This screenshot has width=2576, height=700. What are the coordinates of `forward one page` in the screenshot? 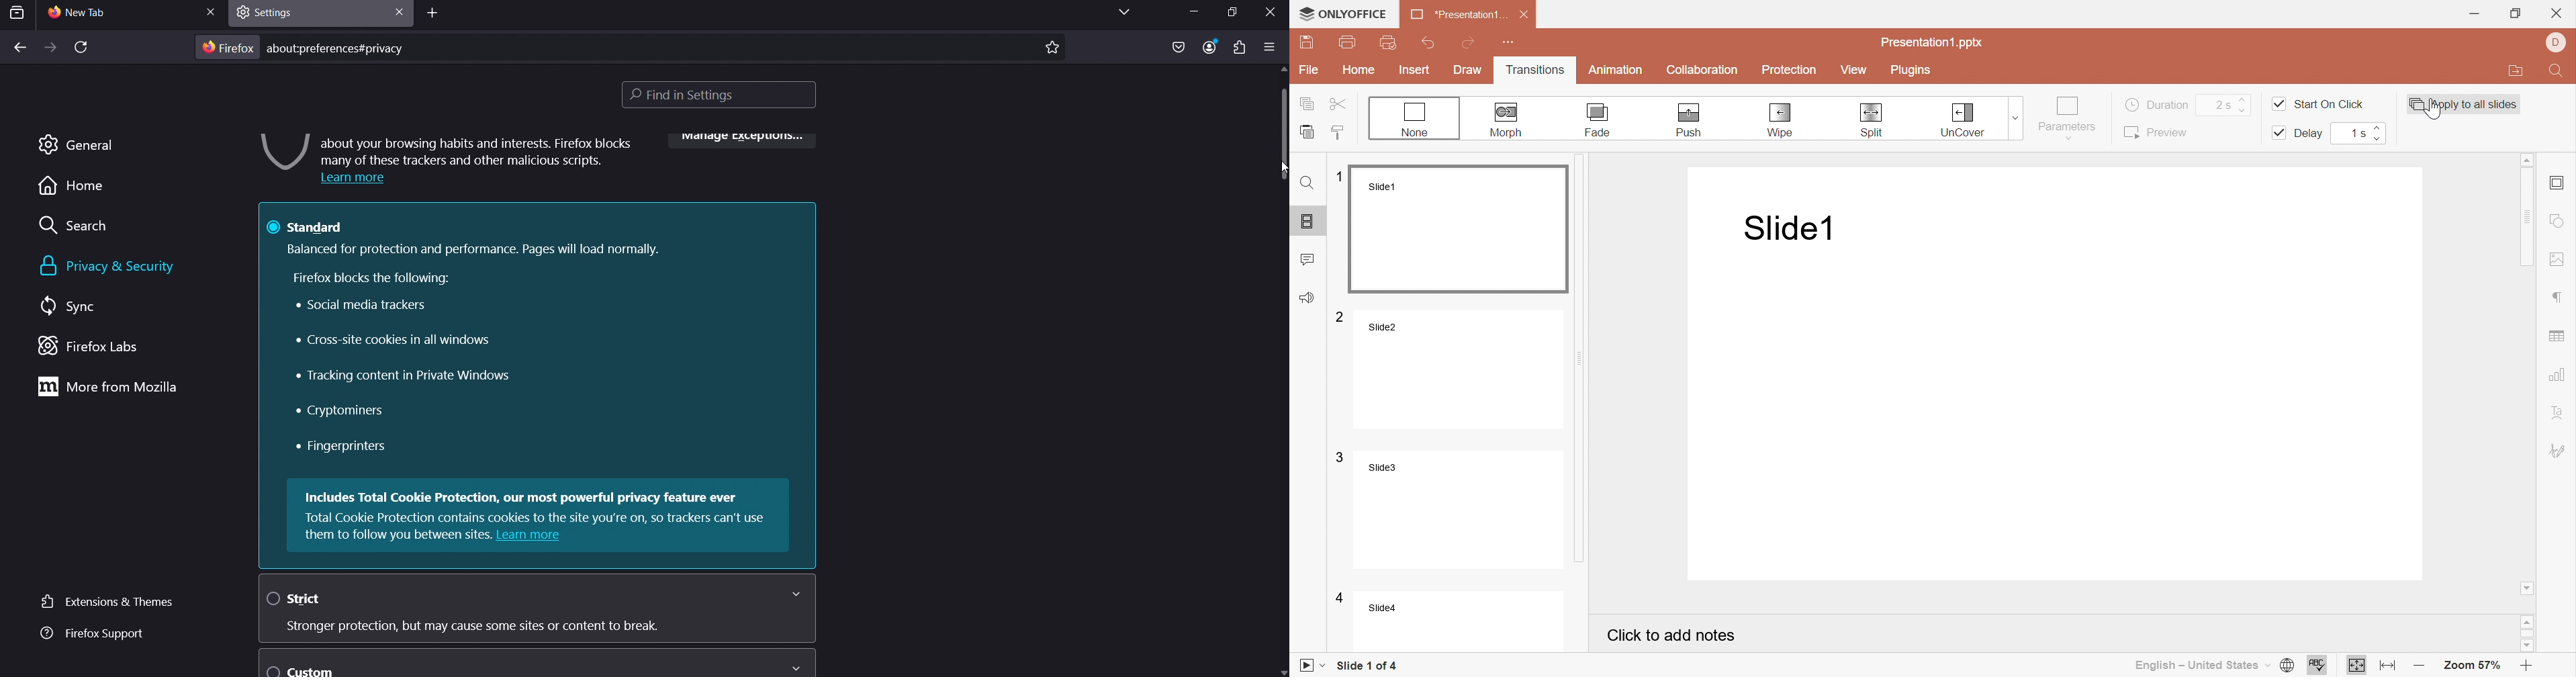 It's located at (49, 48).